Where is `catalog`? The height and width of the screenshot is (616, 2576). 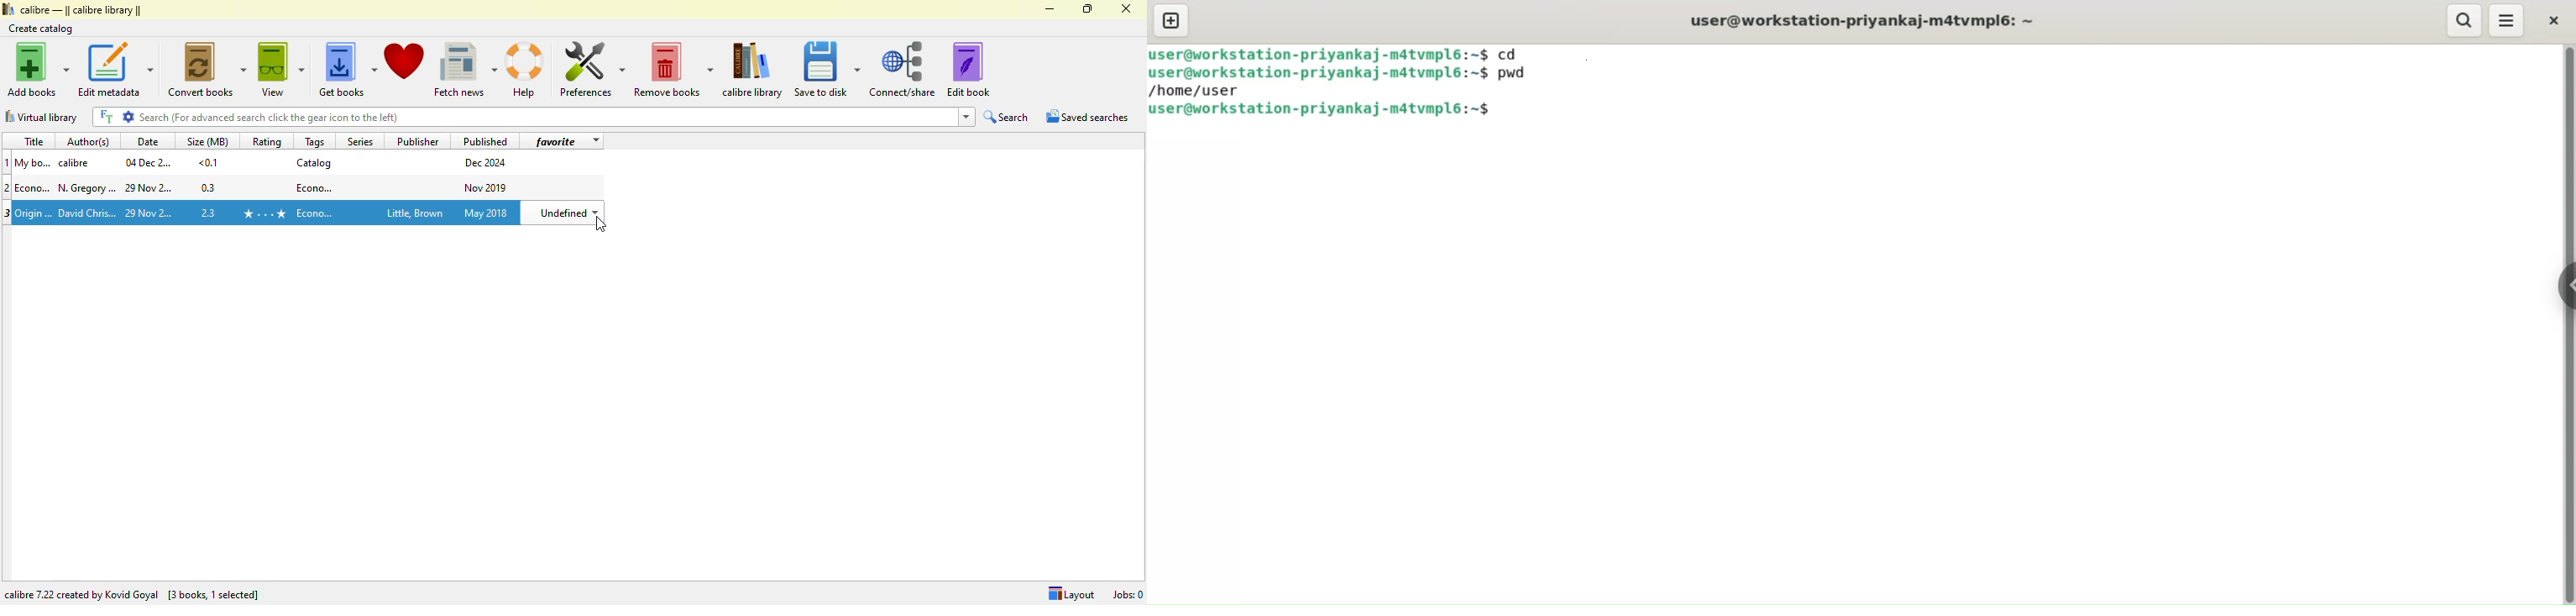 catalog is located at coordinates (314, 162).